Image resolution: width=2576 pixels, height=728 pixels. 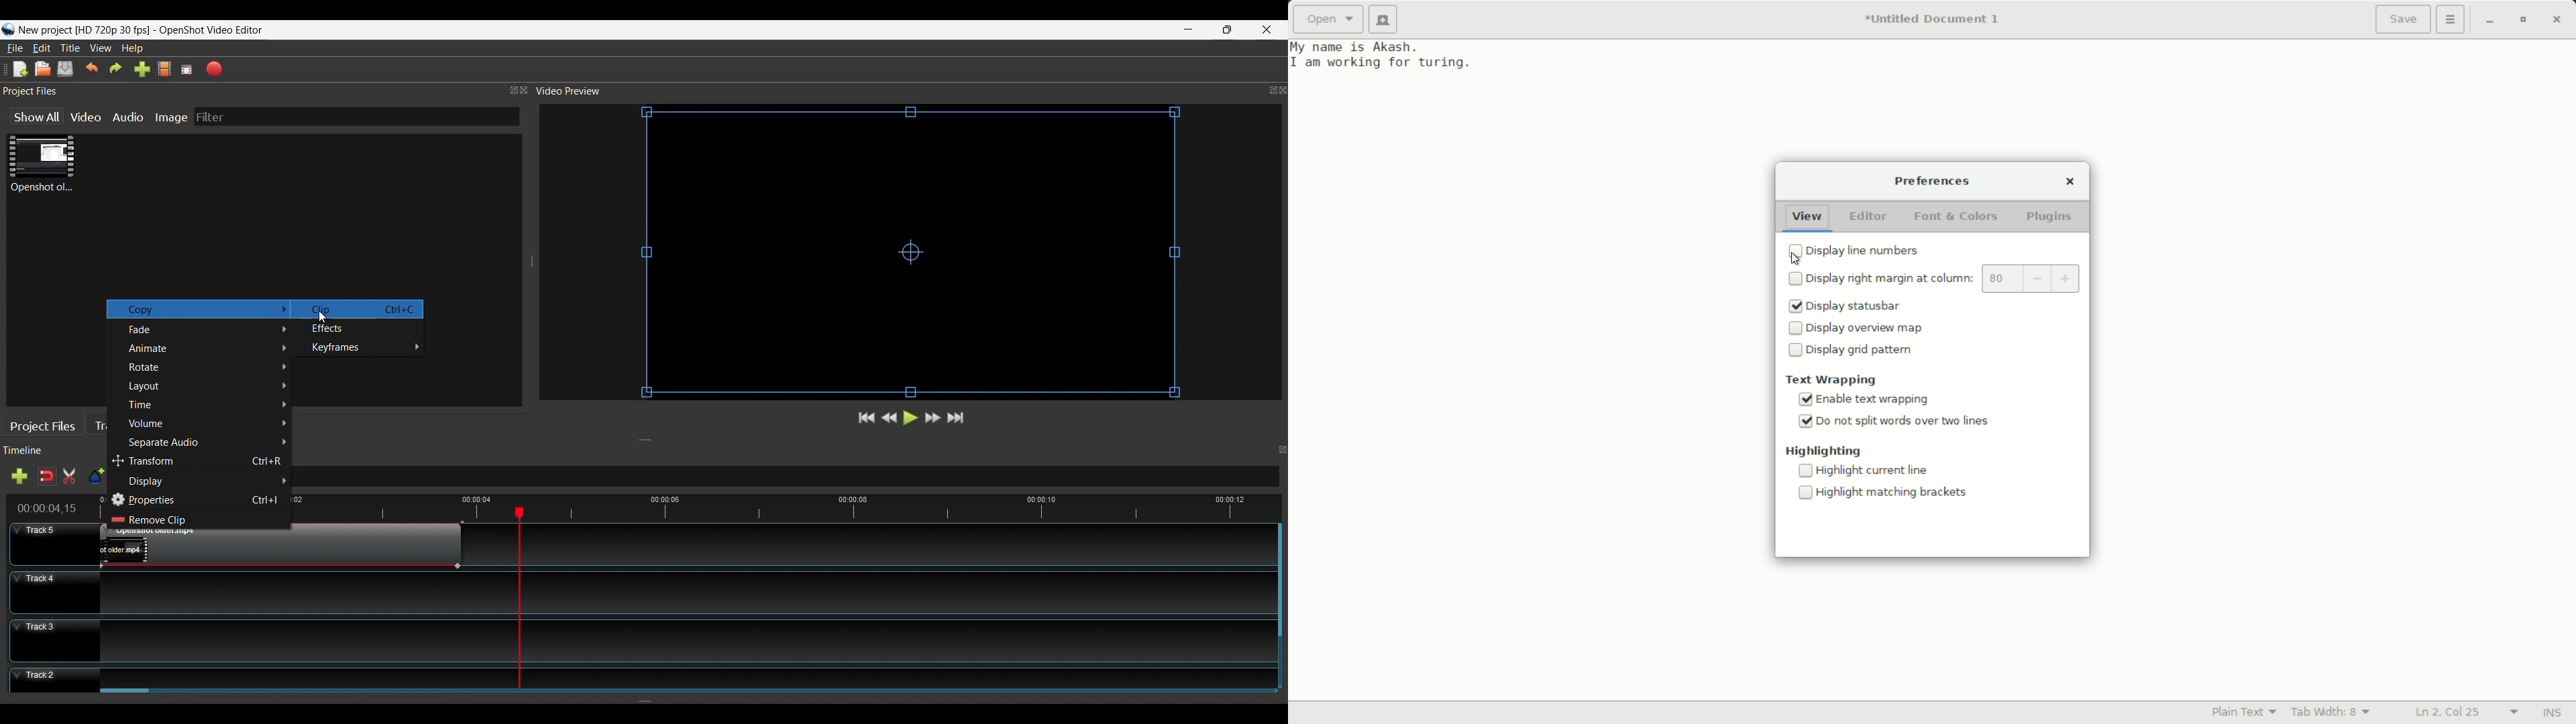 I want to click on display line numbers, so click(x=1864, y=252).